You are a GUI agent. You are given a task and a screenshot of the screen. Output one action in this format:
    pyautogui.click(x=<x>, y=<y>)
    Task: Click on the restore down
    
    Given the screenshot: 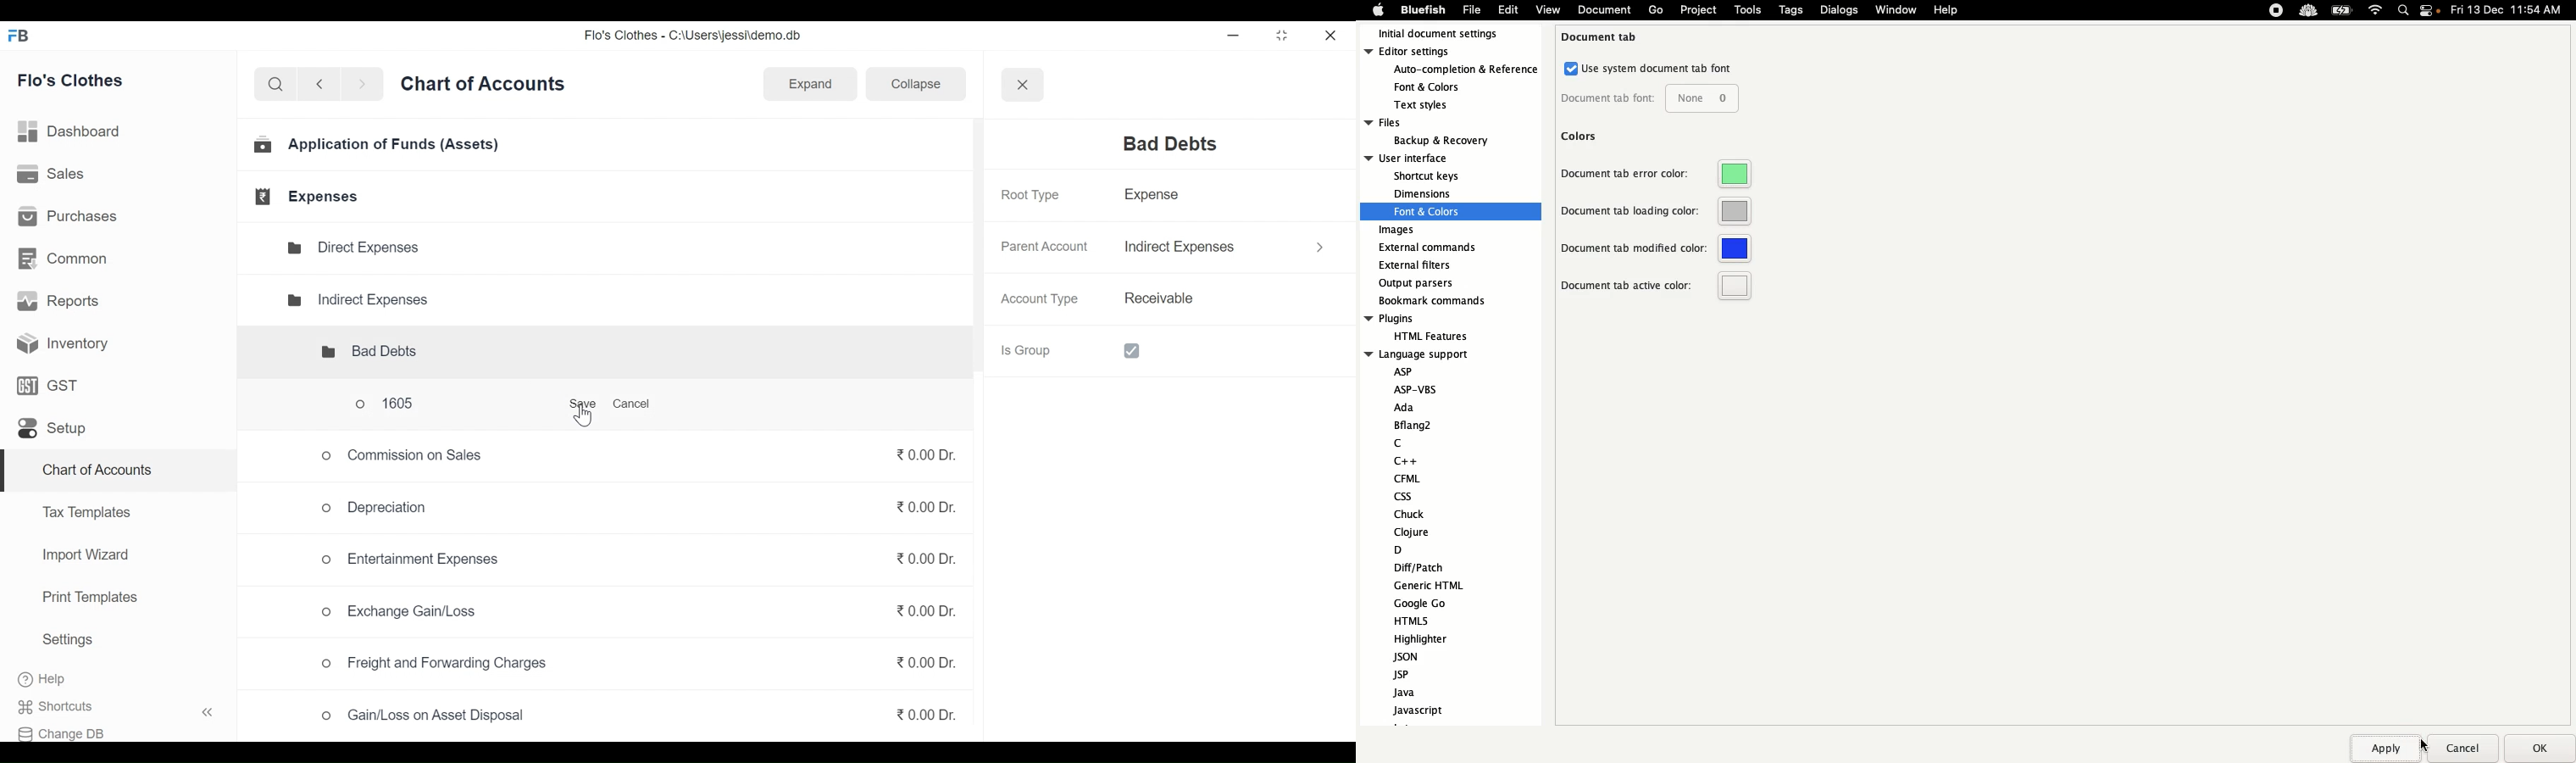 What is the action you would take?
    pyautogui.click(x=1280, y=36)
    